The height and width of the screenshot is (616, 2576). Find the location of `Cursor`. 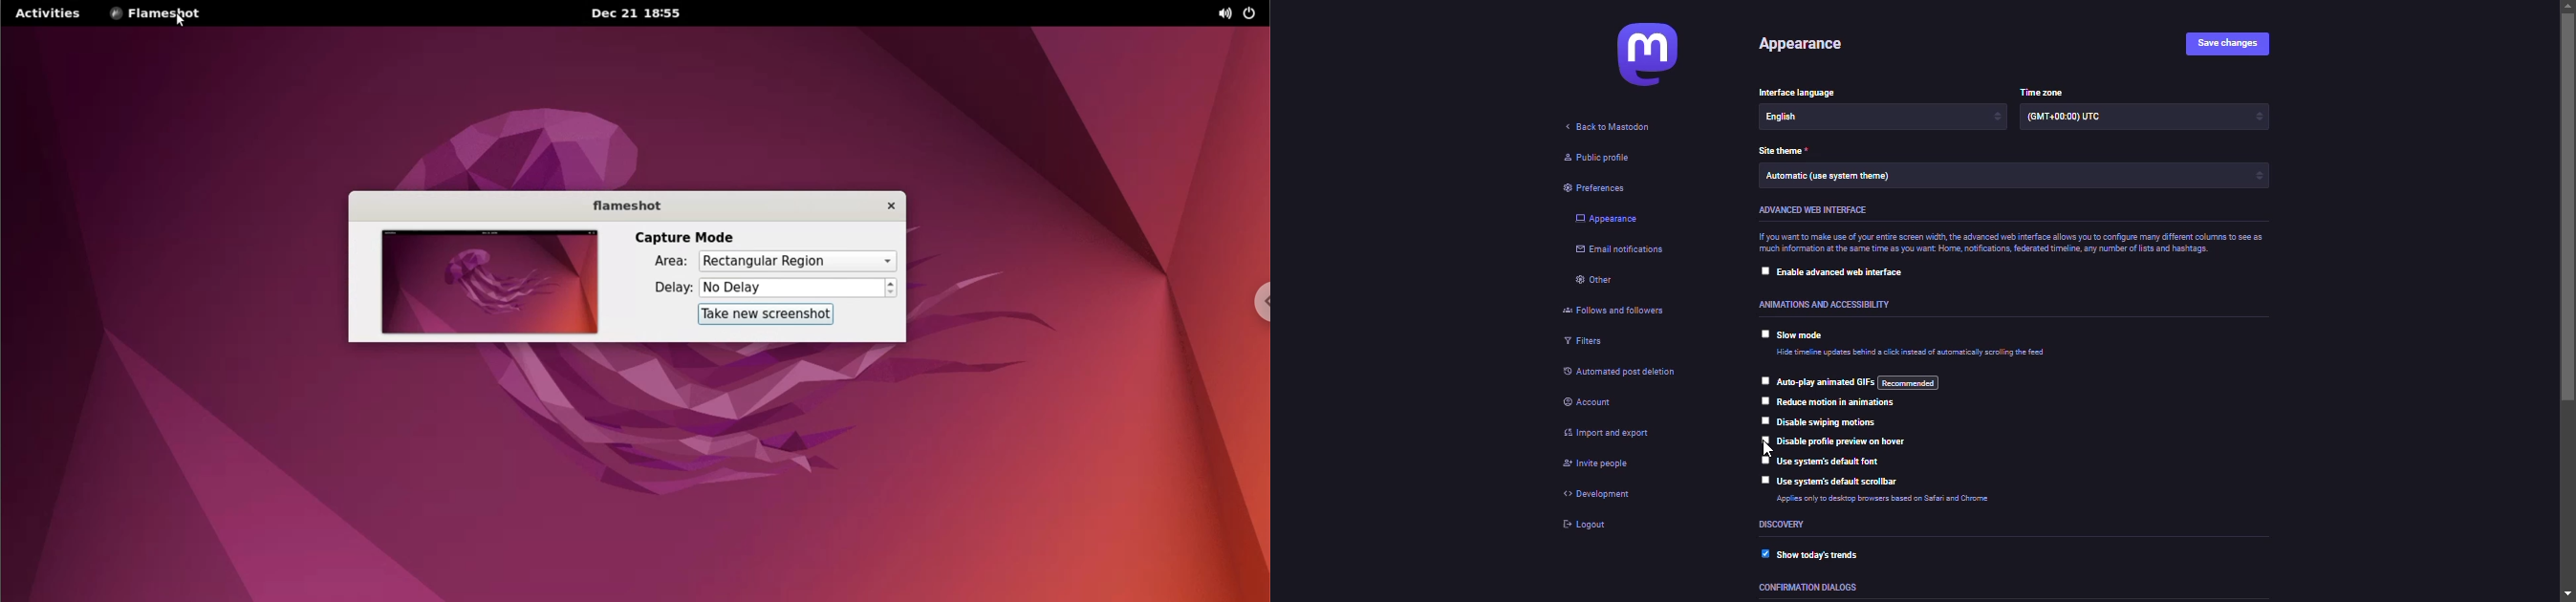

Cursor is located at coordinates (185, 22).